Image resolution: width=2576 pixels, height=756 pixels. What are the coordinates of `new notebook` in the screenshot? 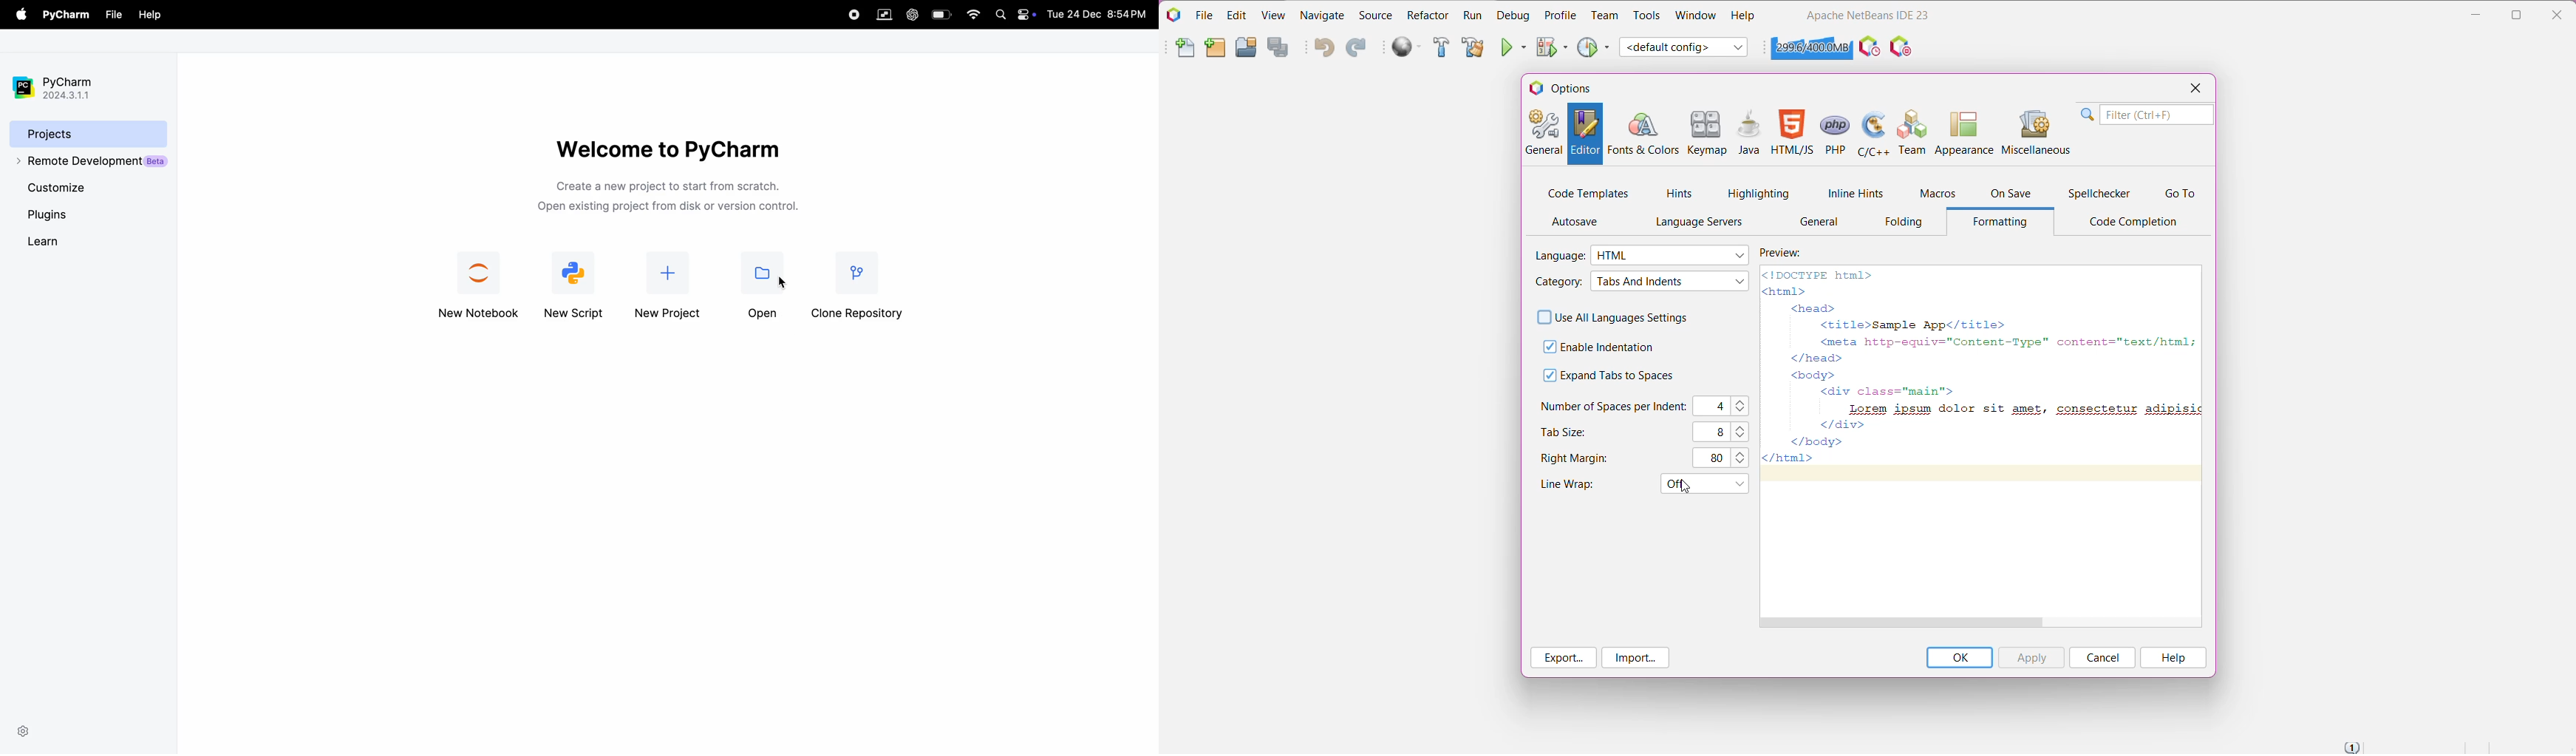 It's located at (481, 282).